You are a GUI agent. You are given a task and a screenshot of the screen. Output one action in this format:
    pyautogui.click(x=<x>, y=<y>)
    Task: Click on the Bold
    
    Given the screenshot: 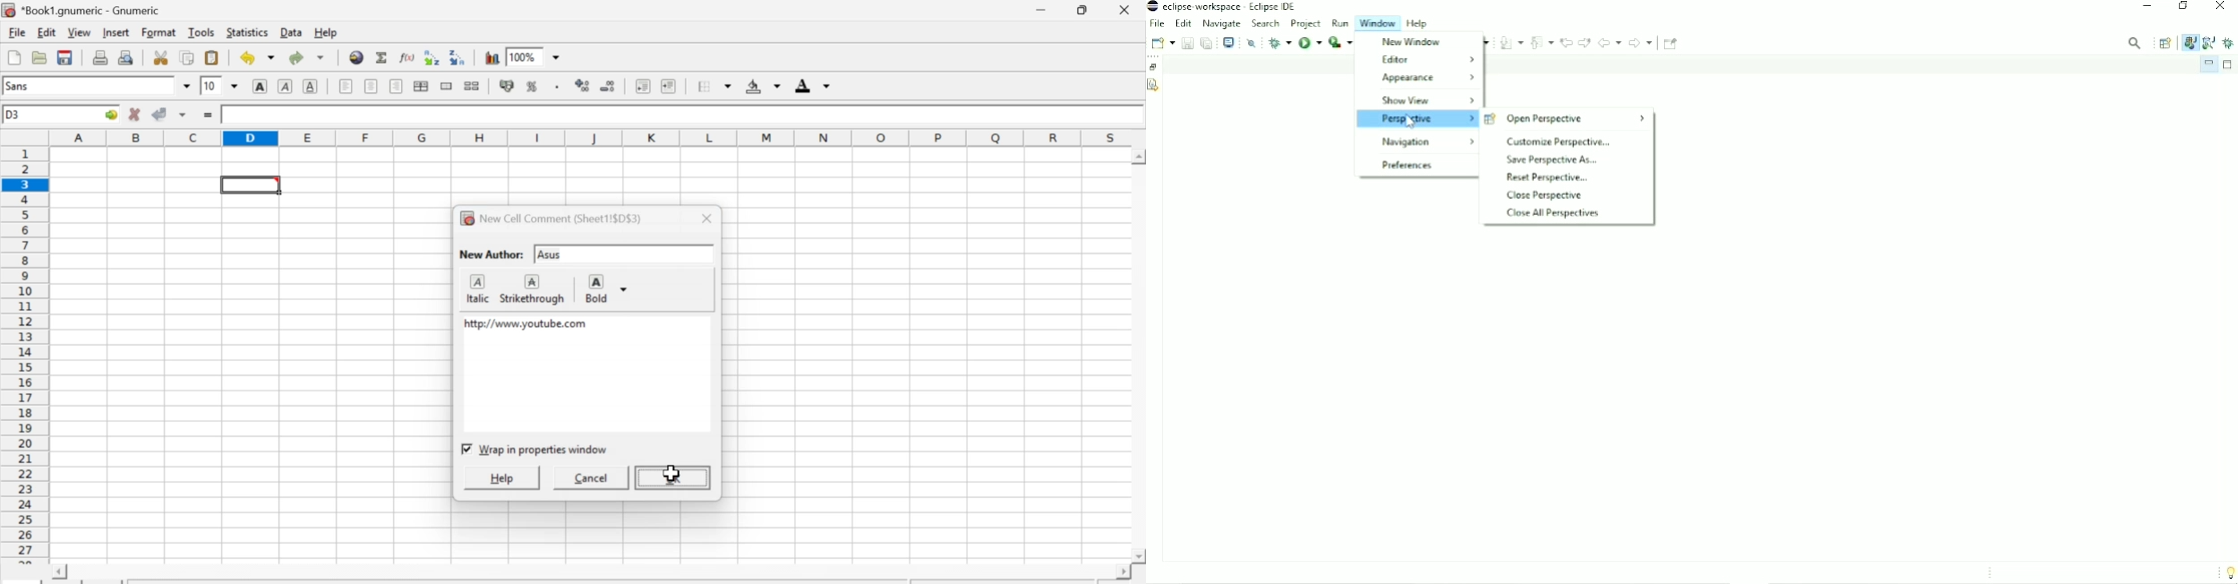 What is the action you would take?
    pyautogui.click(x=257, y=86)
    